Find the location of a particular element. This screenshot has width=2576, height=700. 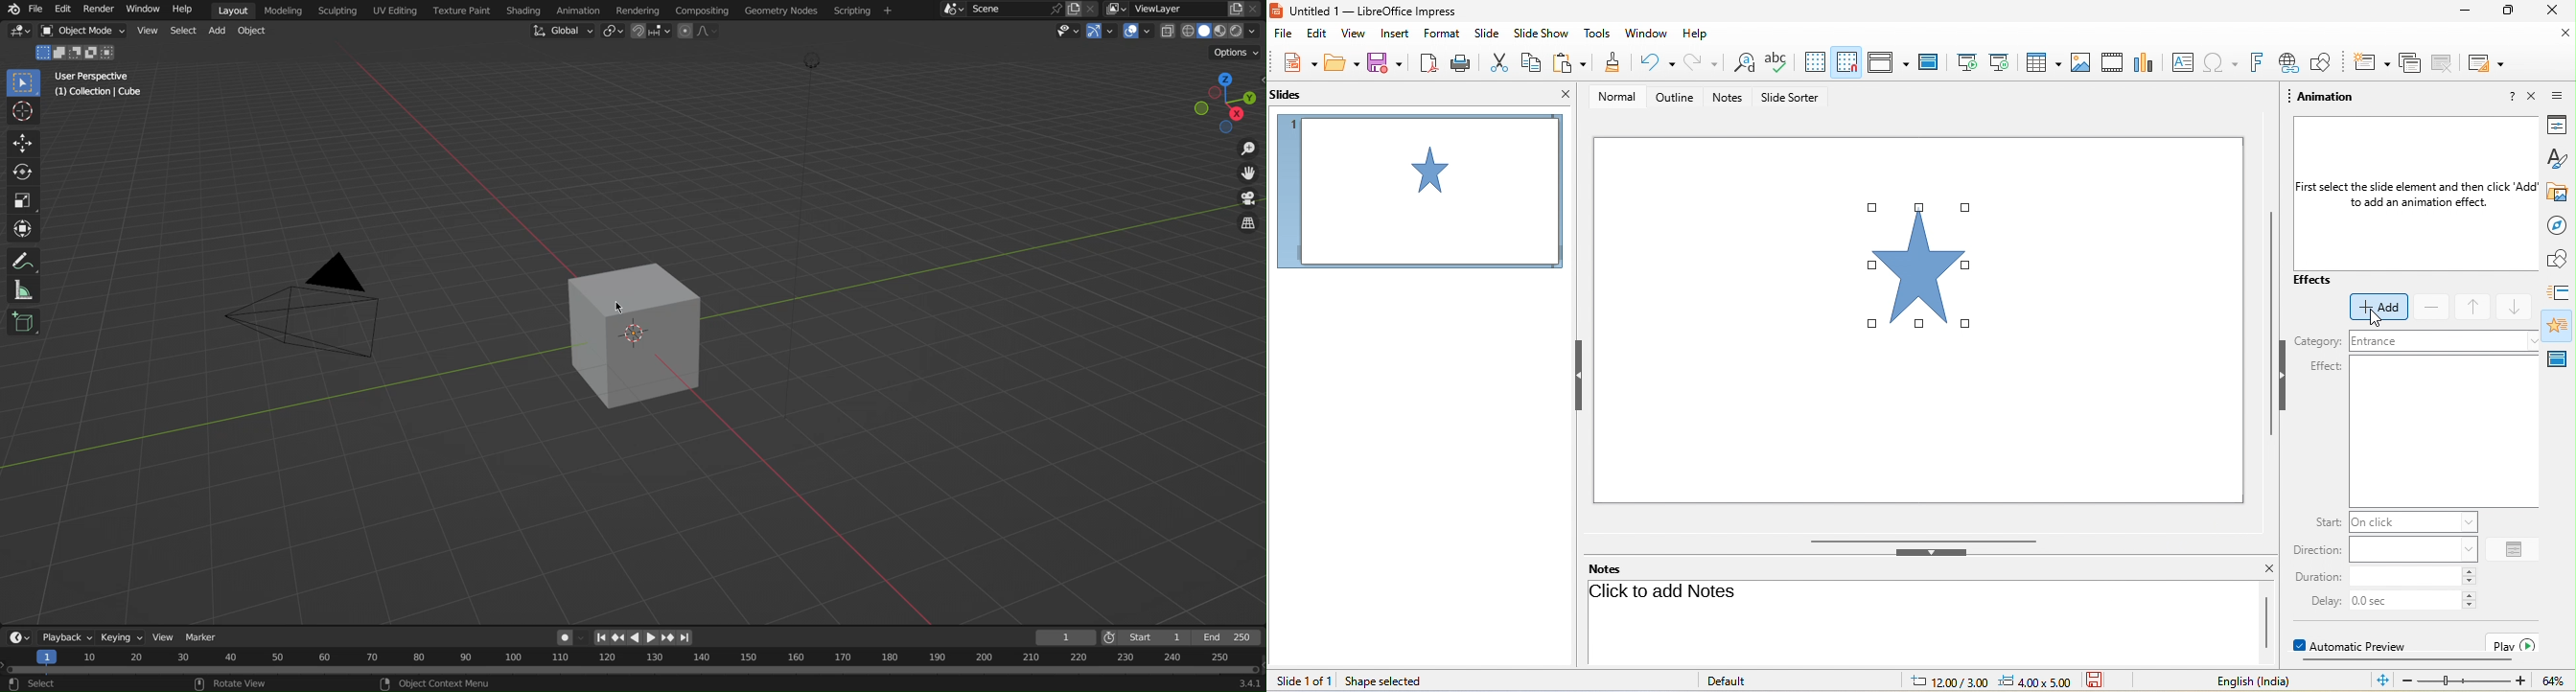

text language is located at coordinates (2240, 680).